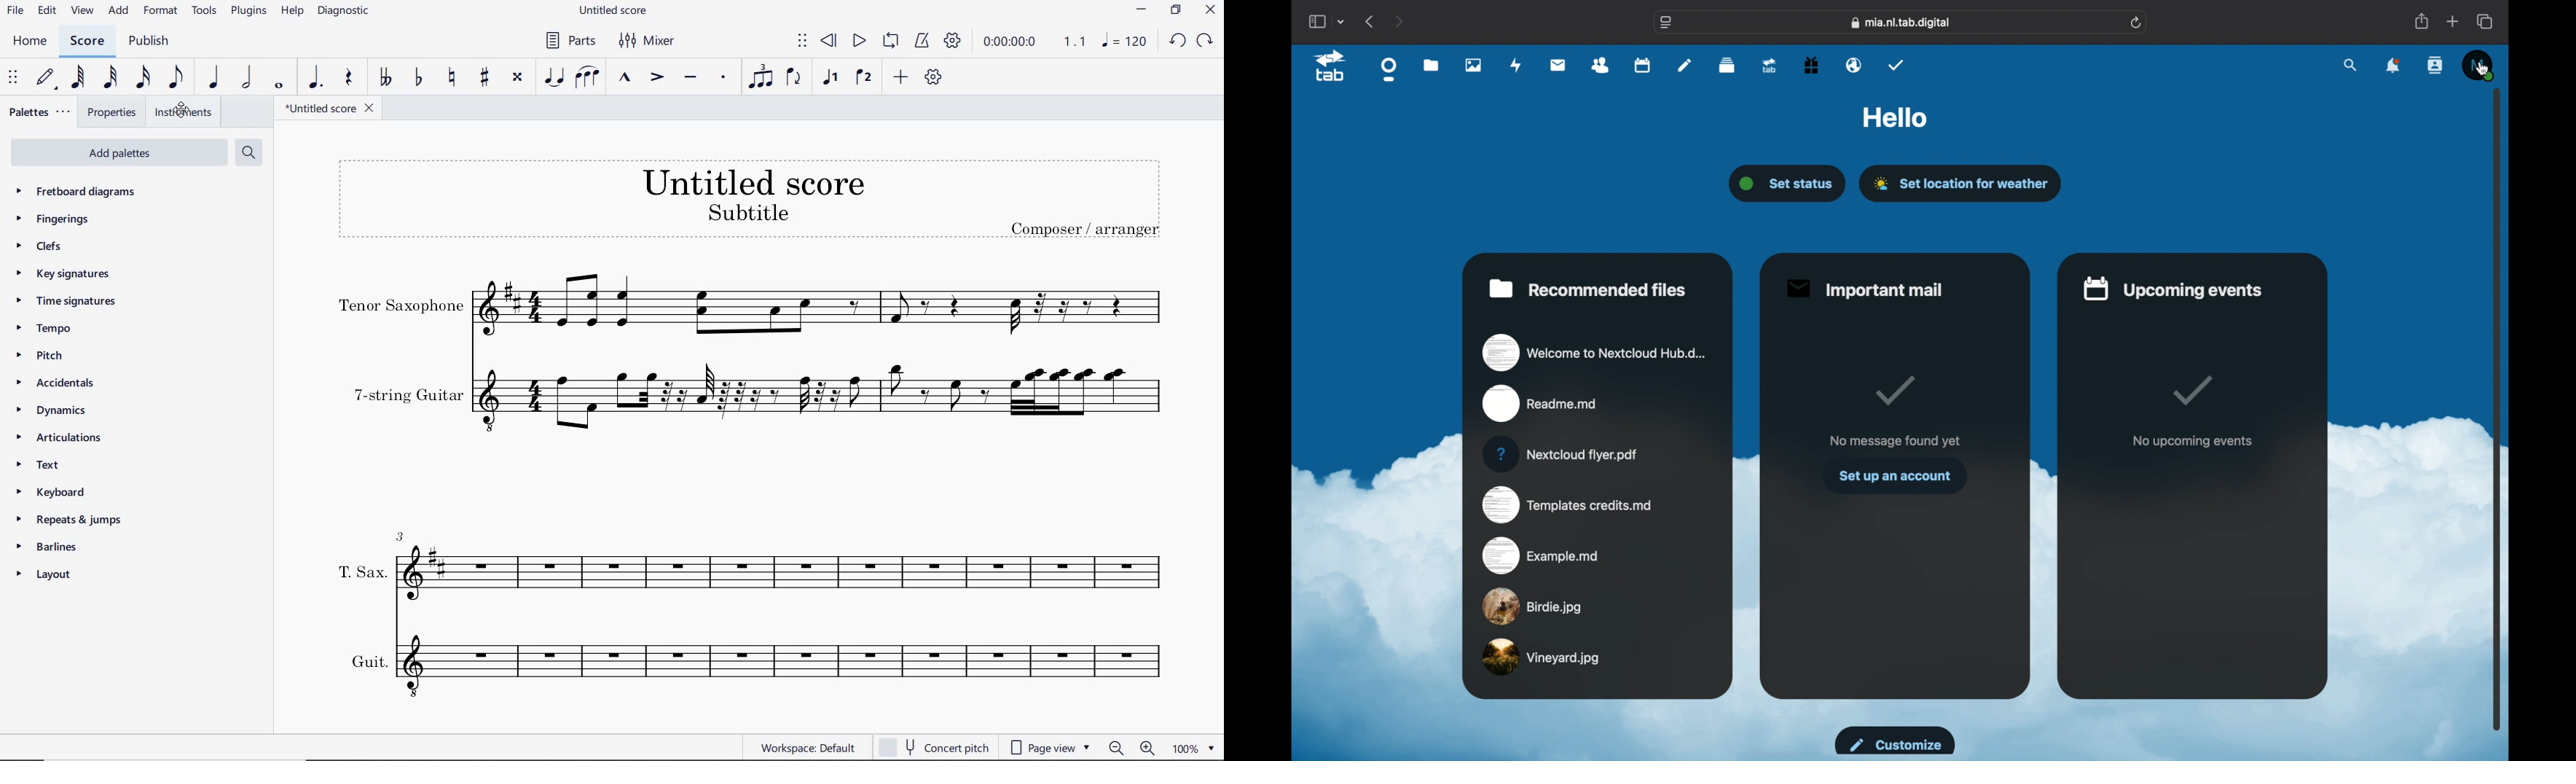 The height and width of the screenshot is (784, 2576). Describe the element at coordinates (656, 78) in the screenshot. I see `ACCENT` at that location.